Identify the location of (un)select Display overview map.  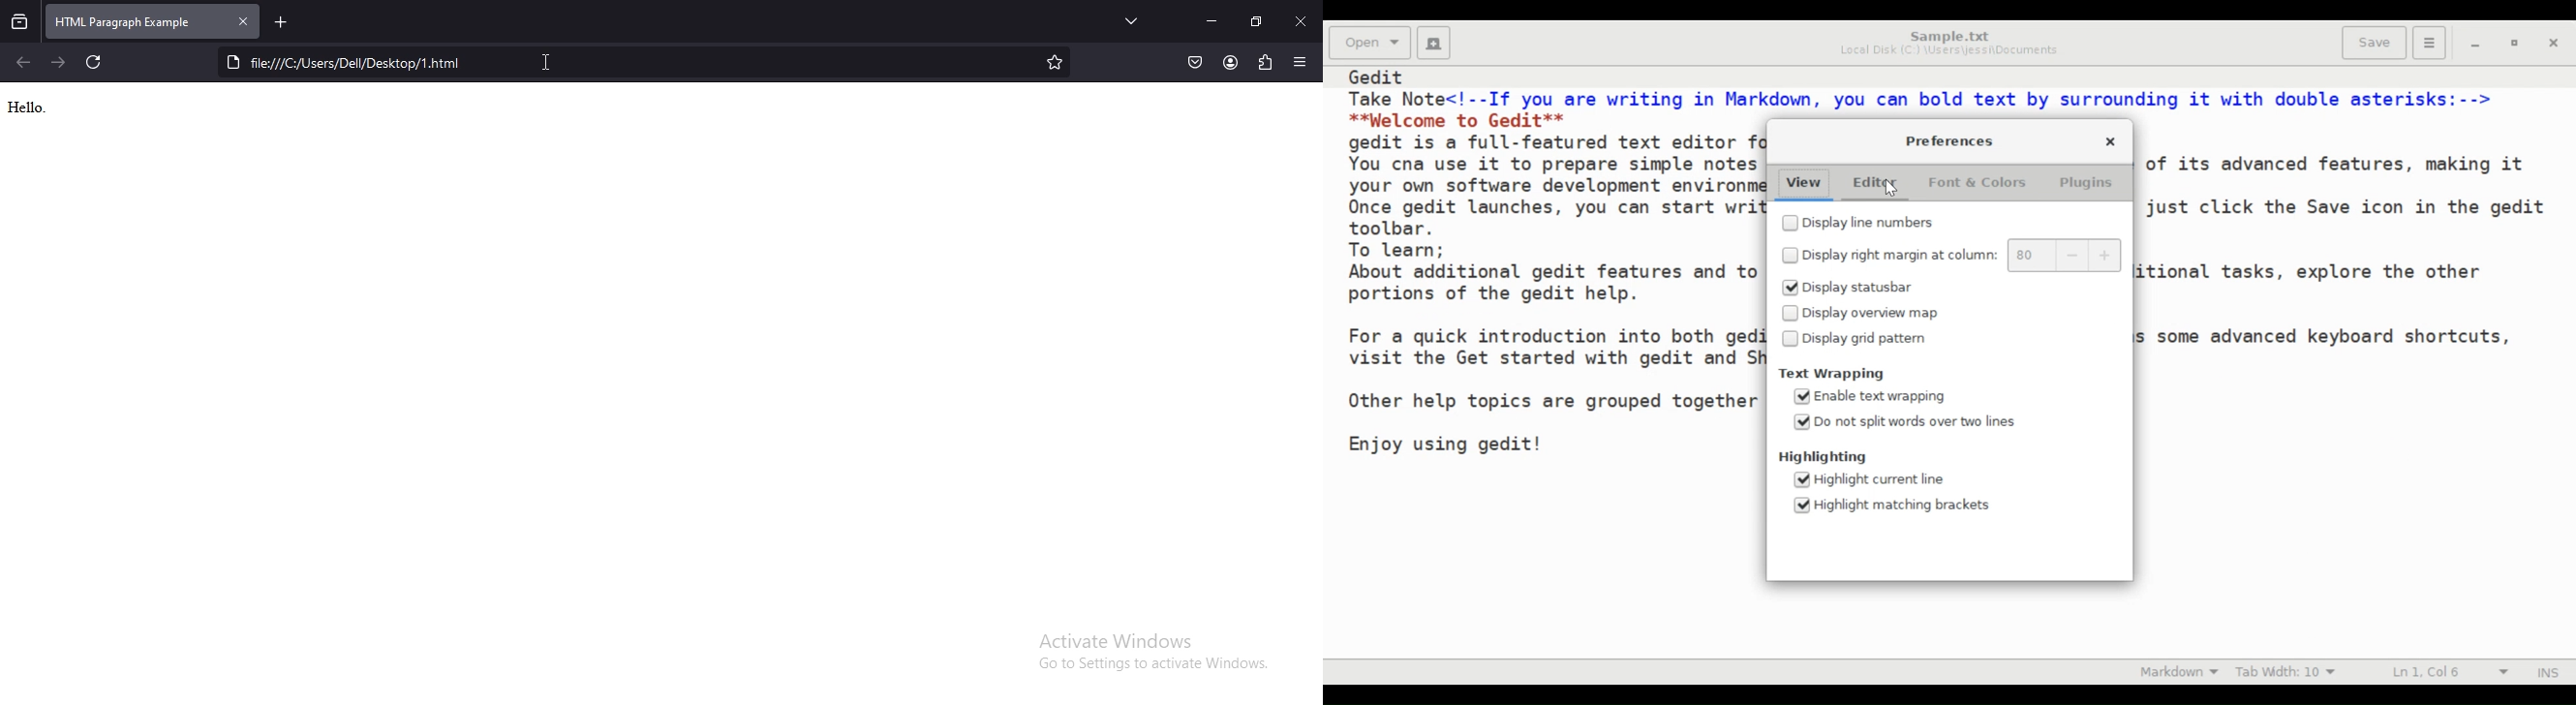
(1864, 313).